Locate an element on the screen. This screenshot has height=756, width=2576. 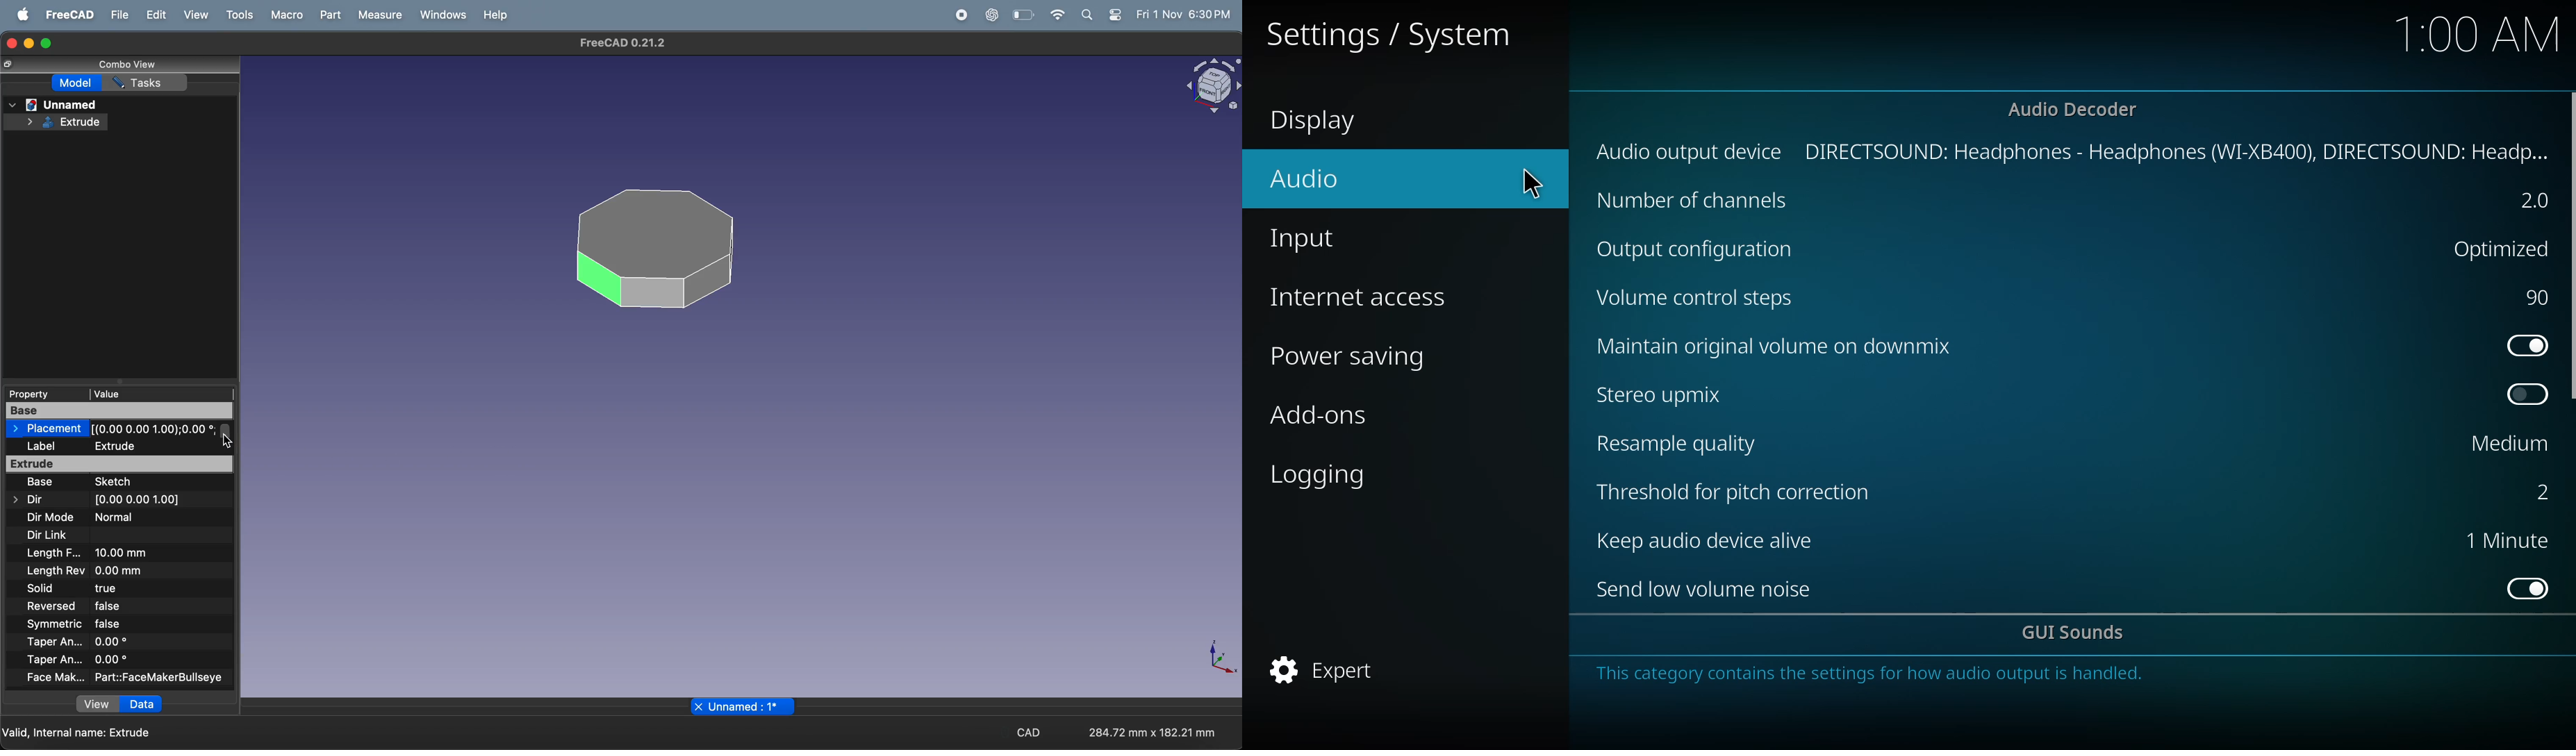
input is located at coordinates (1312, 235).